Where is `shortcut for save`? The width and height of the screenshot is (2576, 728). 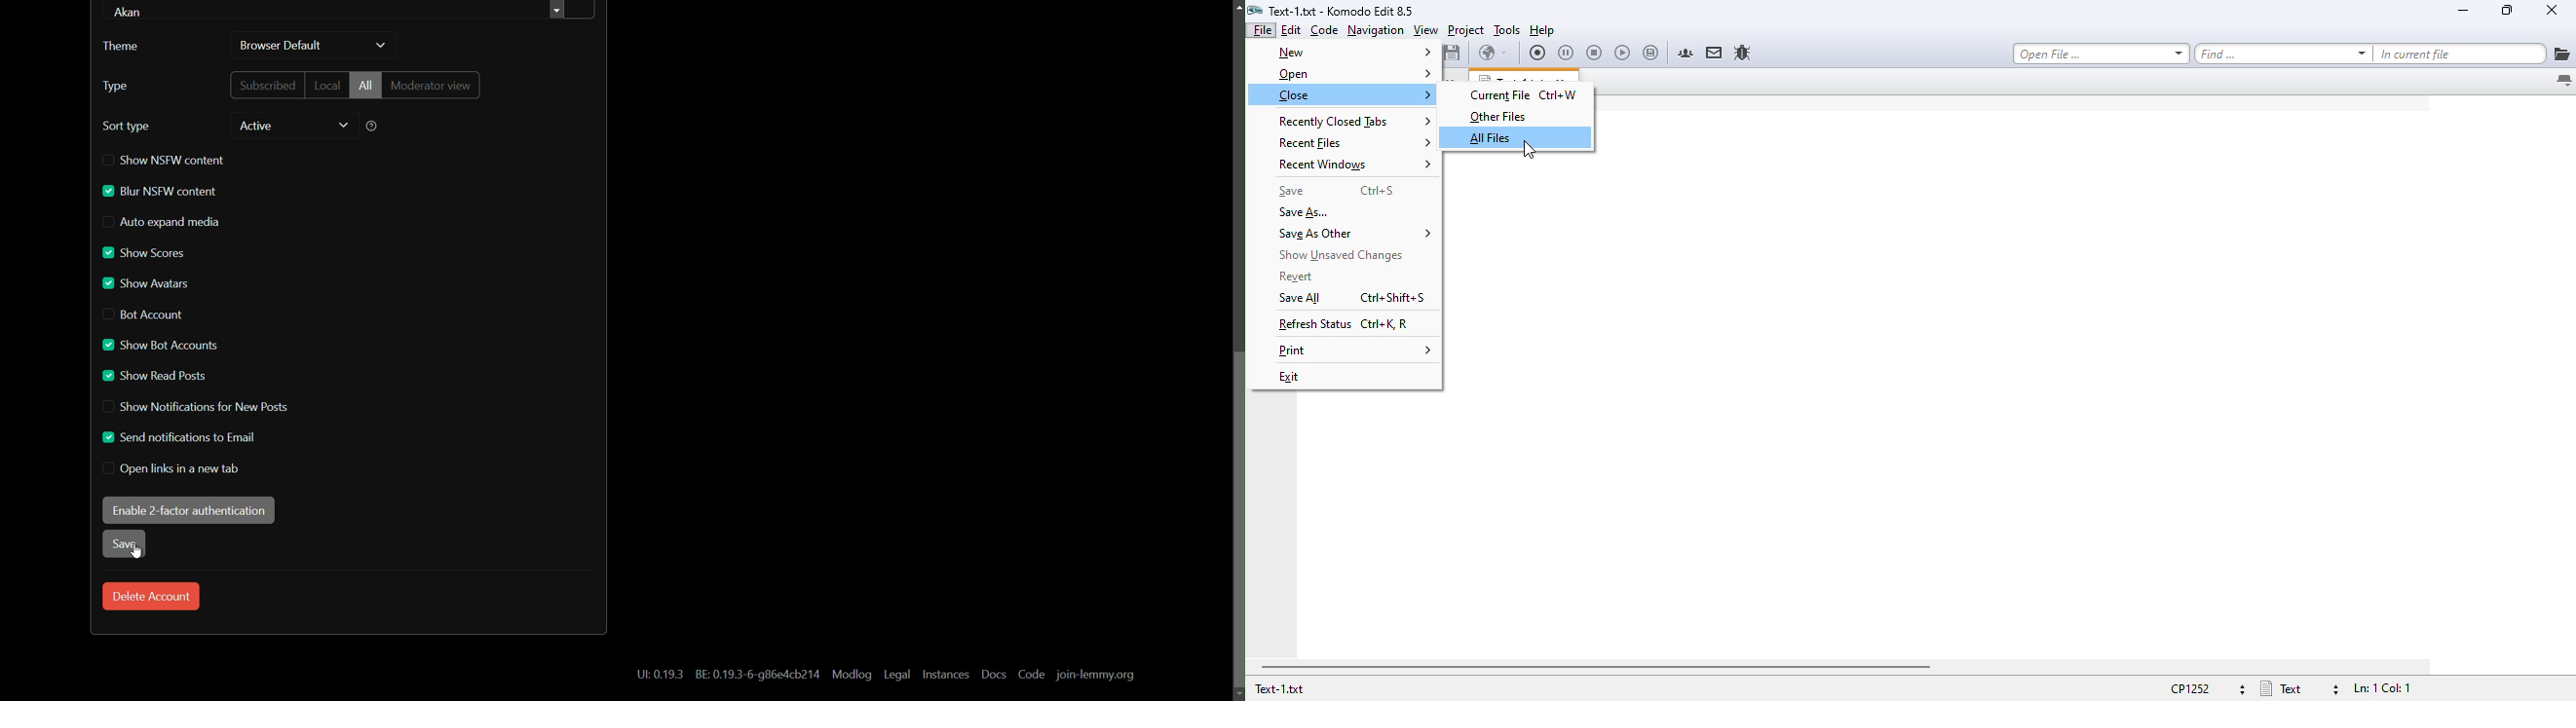
shortcut for save is located at coordinates (1378, 190).